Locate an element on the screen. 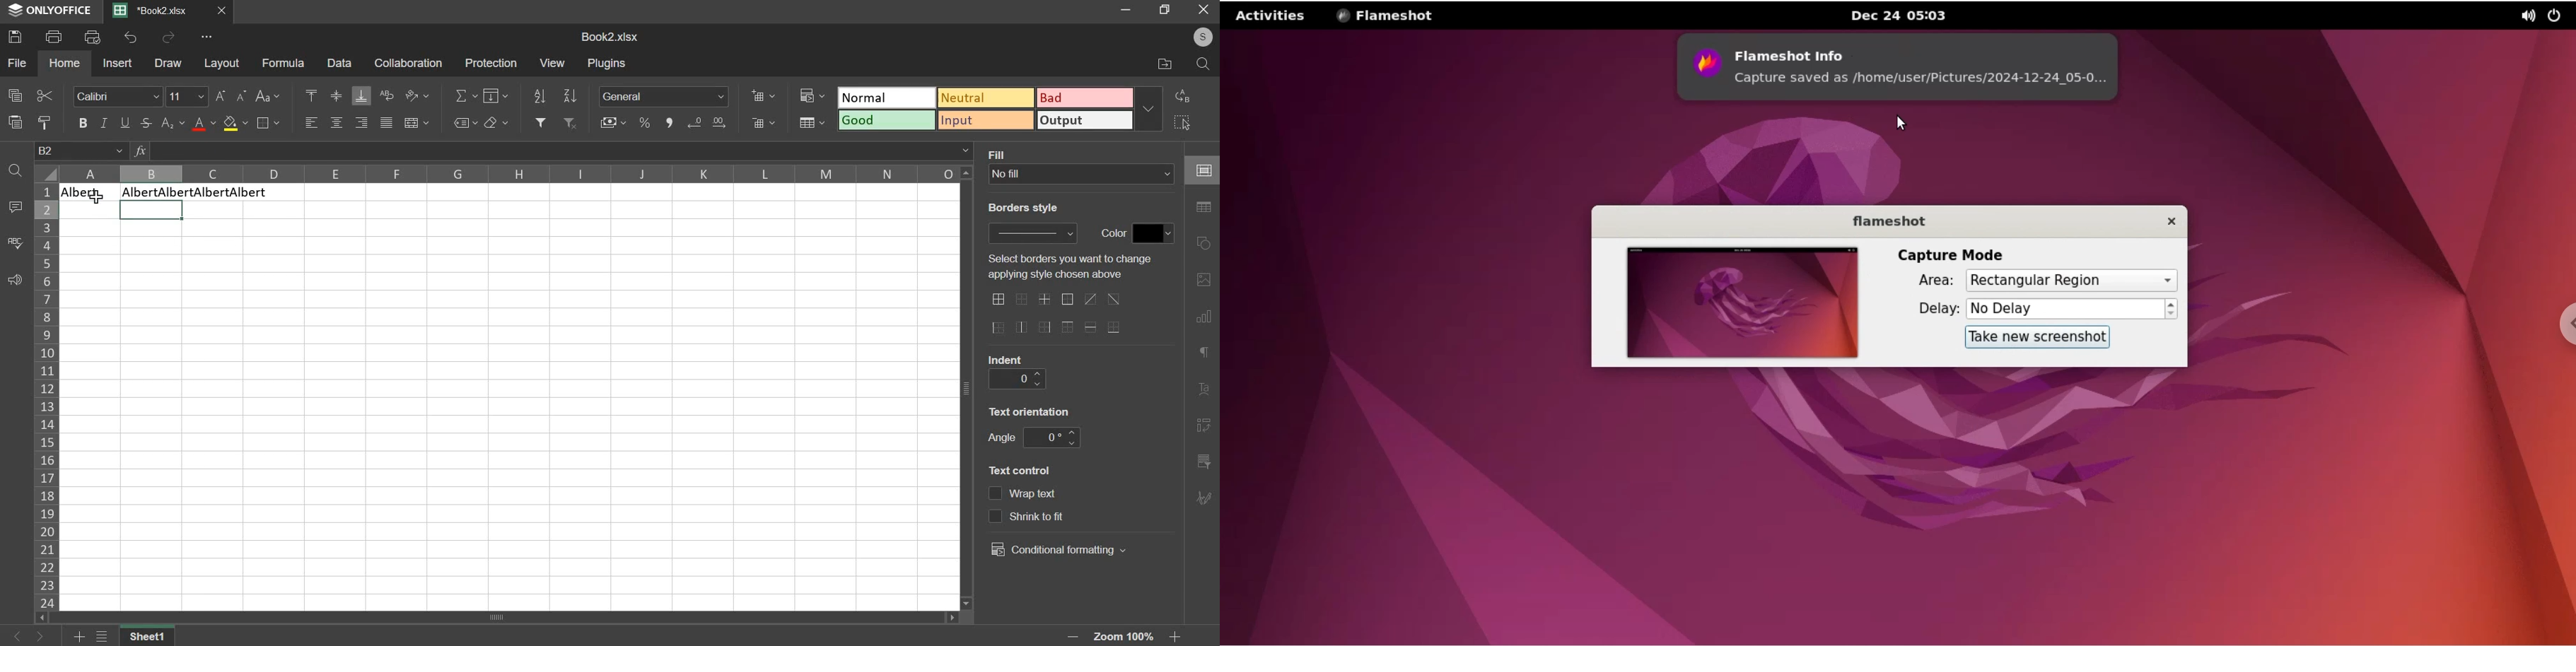 The height and width of the screenshot is (672, 2576). current sheet is located at coordinates (156, 11).